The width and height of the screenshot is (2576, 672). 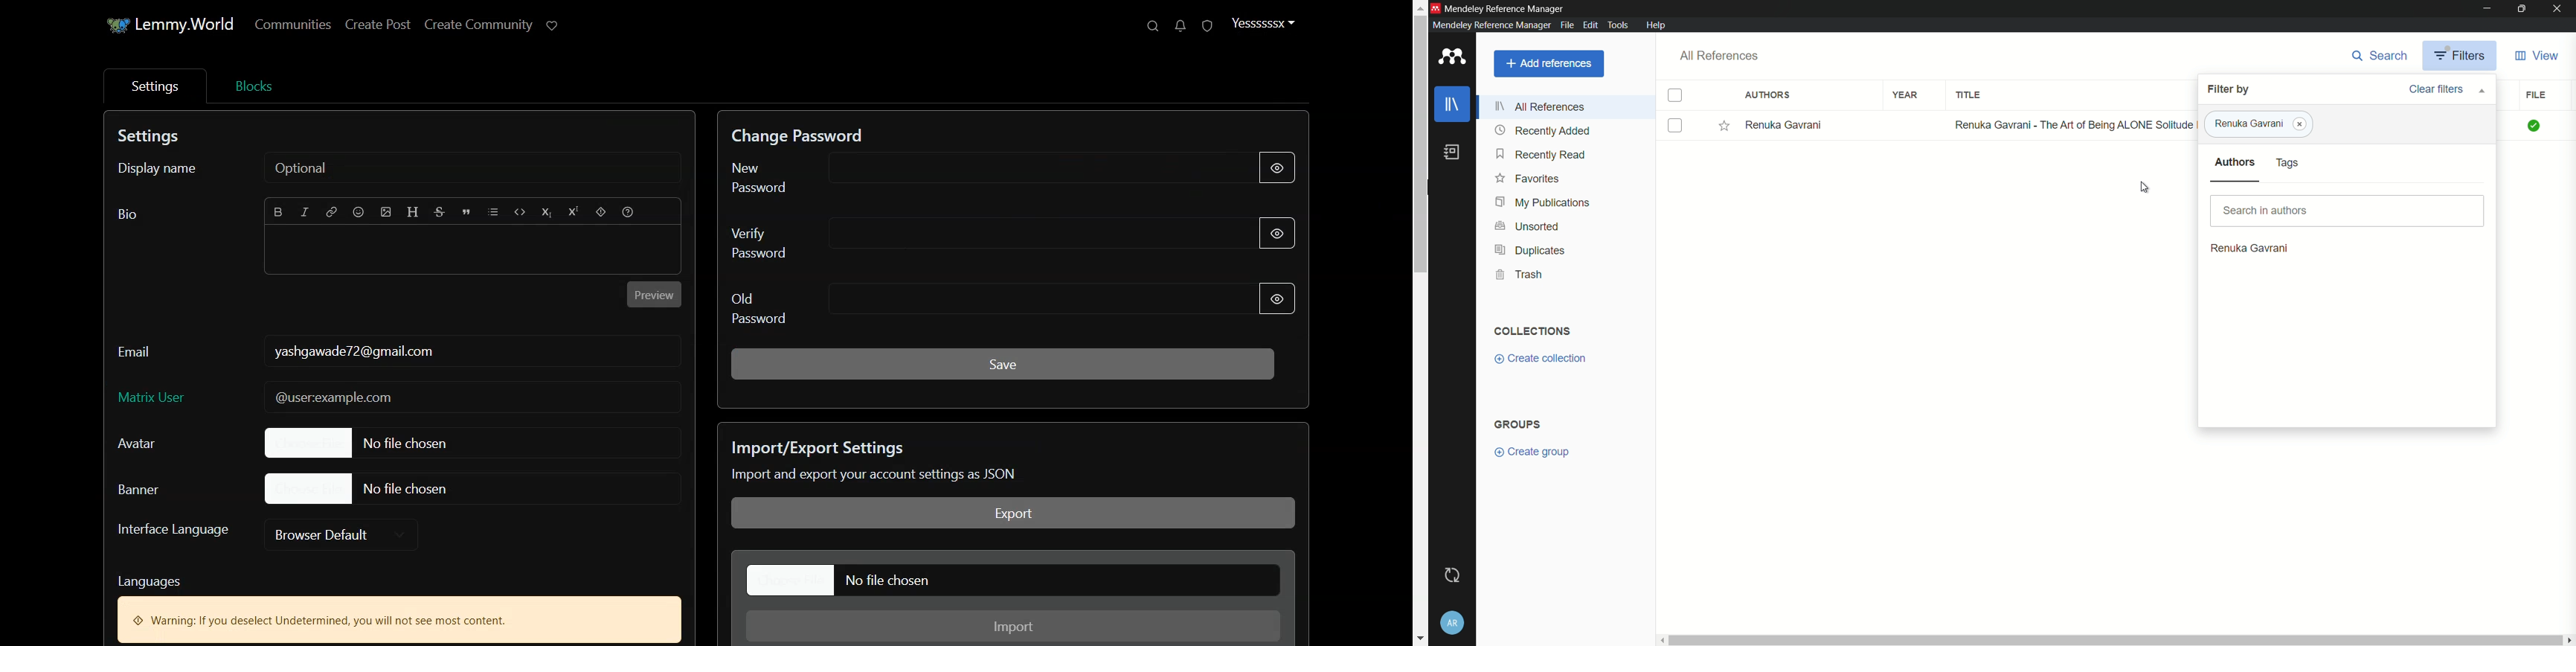 What do you see at coordinates (1968, 95) in the screenshot?
I see `title` at bounding box center [1968, 95].